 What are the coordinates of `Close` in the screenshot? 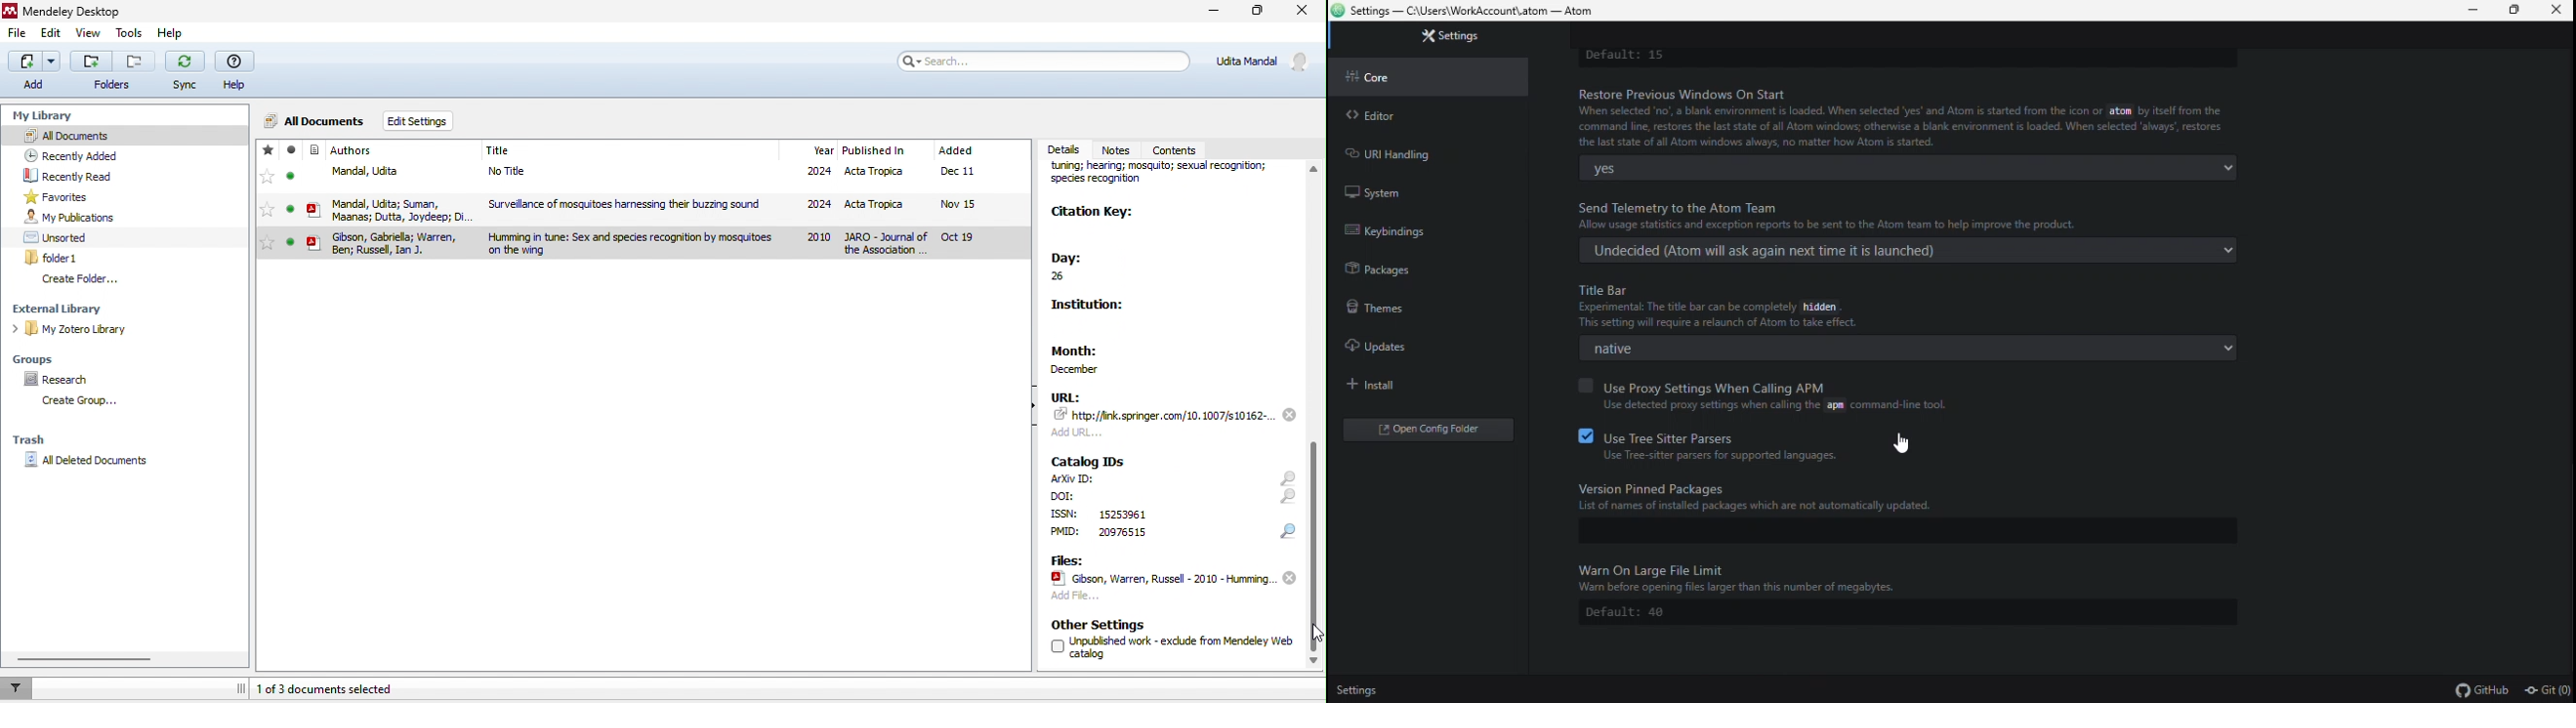 It's located at (2558, 11).